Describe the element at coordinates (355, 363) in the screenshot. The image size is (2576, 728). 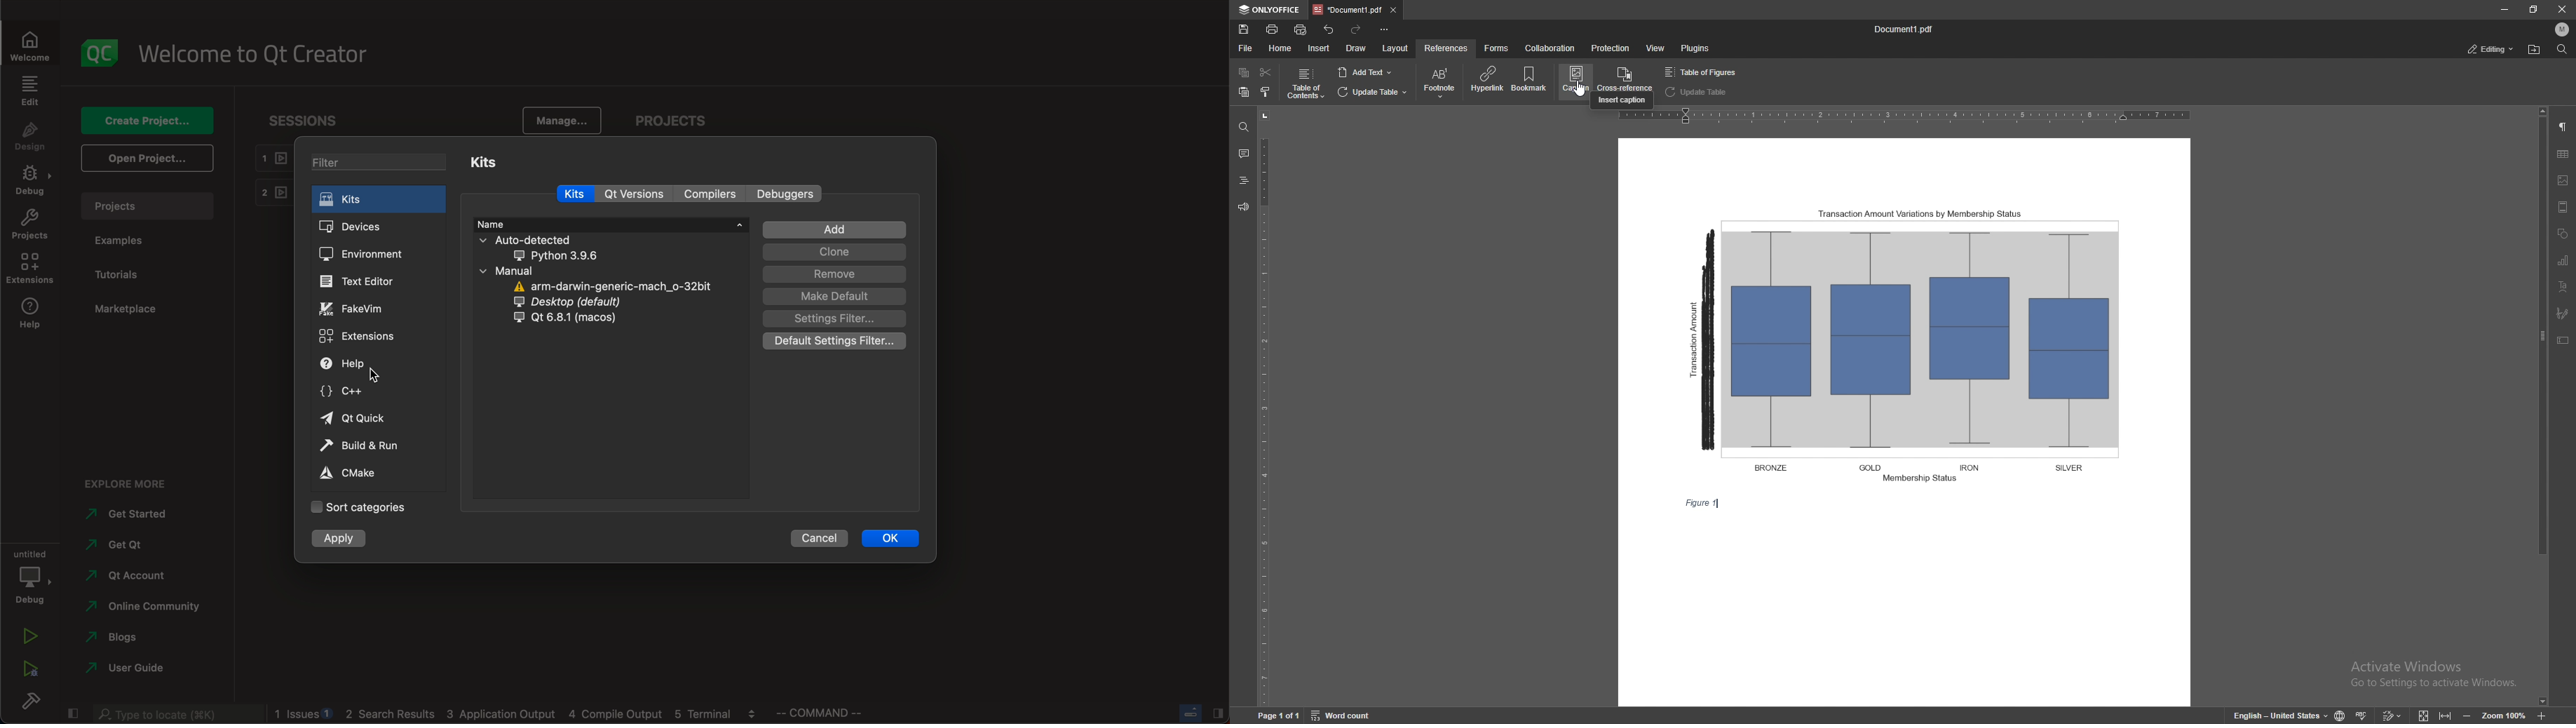
I see `help` at that location.